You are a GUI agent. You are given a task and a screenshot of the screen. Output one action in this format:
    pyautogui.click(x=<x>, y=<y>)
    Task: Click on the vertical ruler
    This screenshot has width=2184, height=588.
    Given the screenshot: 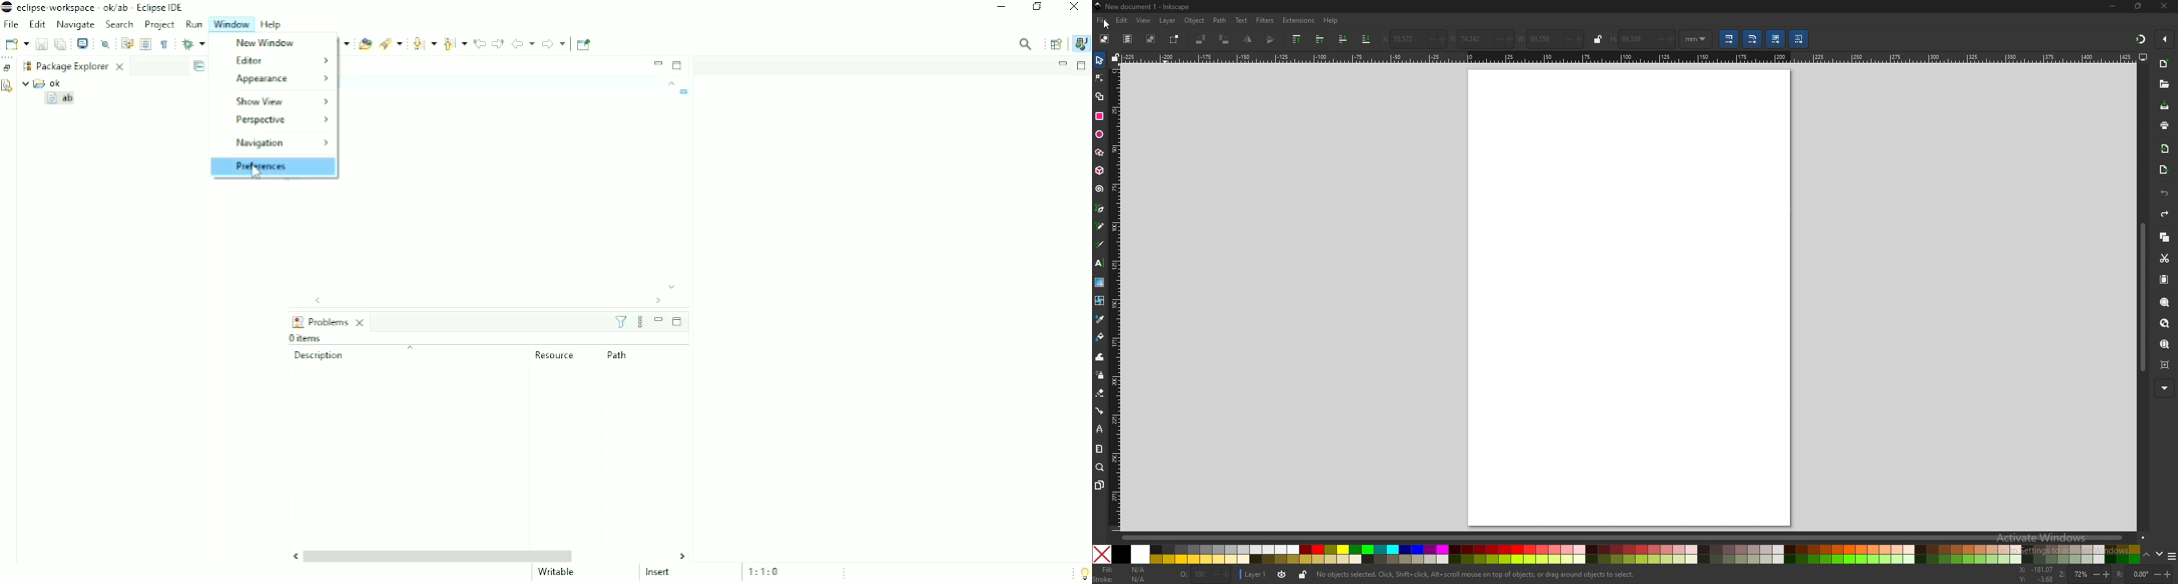 What is the action you would take?
    pyautogui.click(x=1115, y=296)
    